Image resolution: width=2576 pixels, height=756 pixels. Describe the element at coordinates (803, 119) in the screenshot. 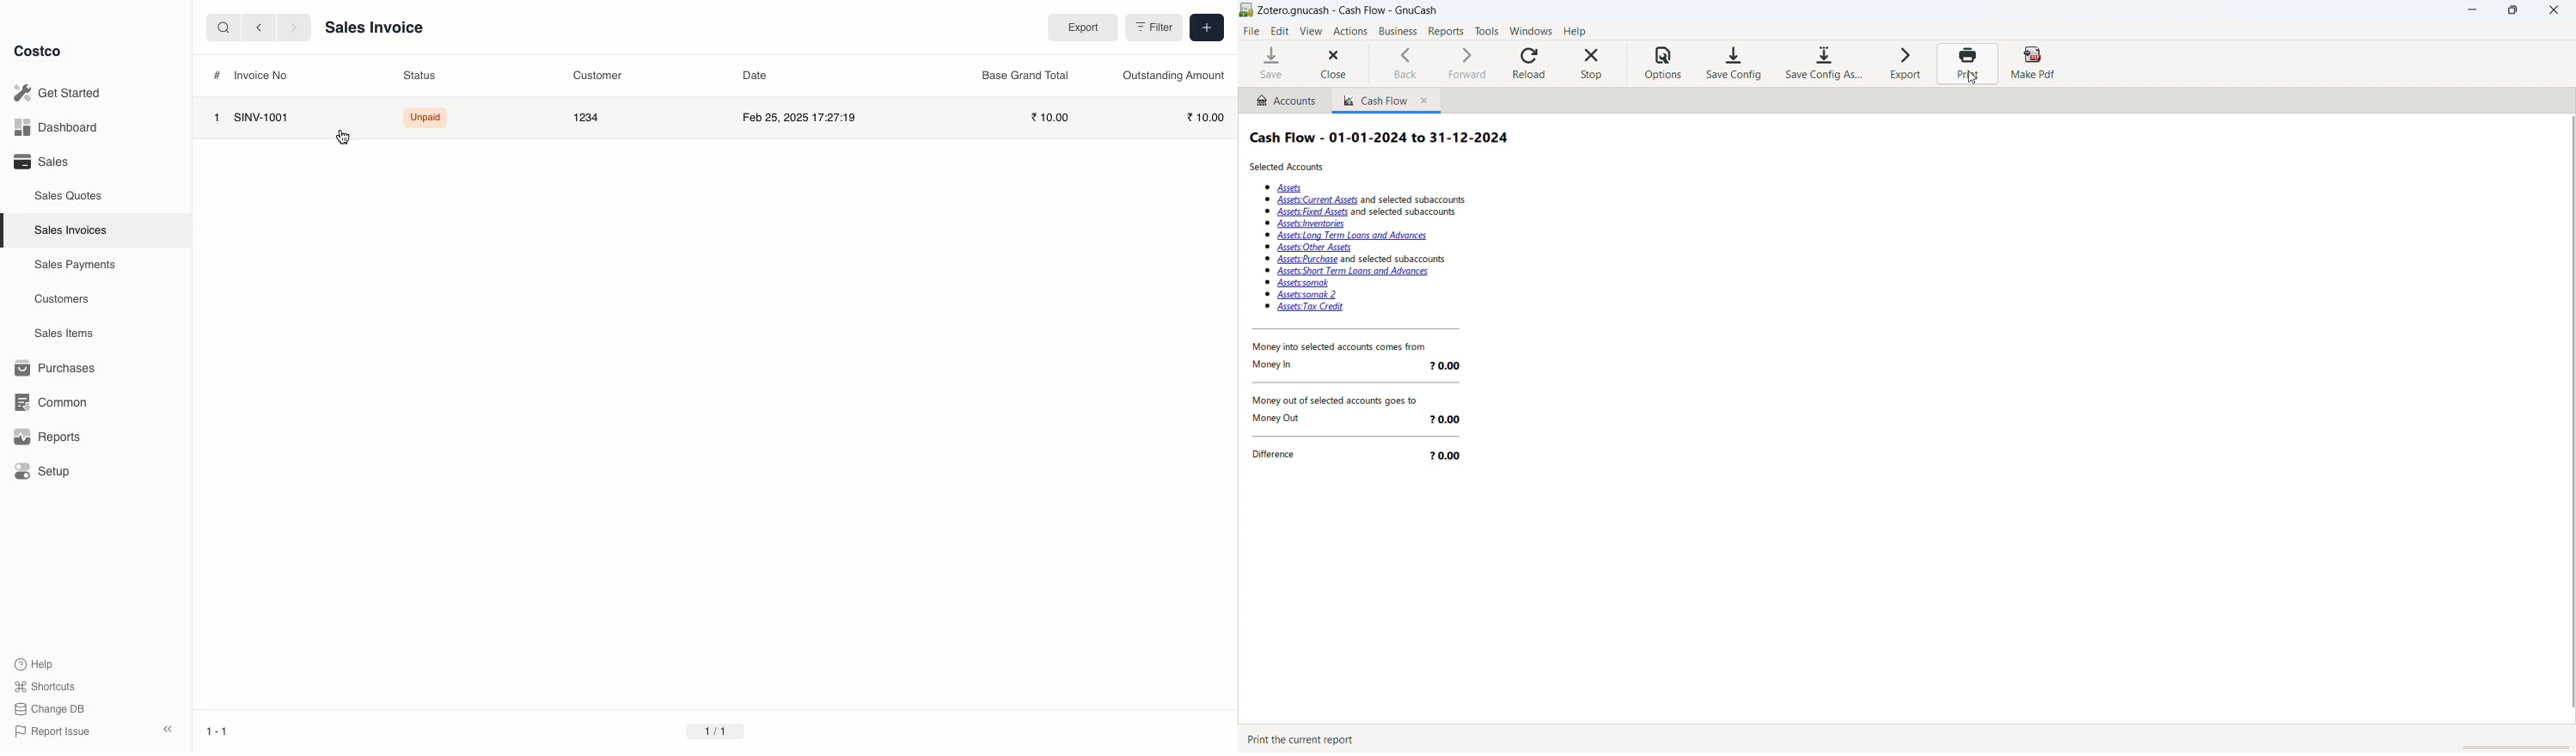

I see `Feb 25, 2025 17:27:19` at that location.